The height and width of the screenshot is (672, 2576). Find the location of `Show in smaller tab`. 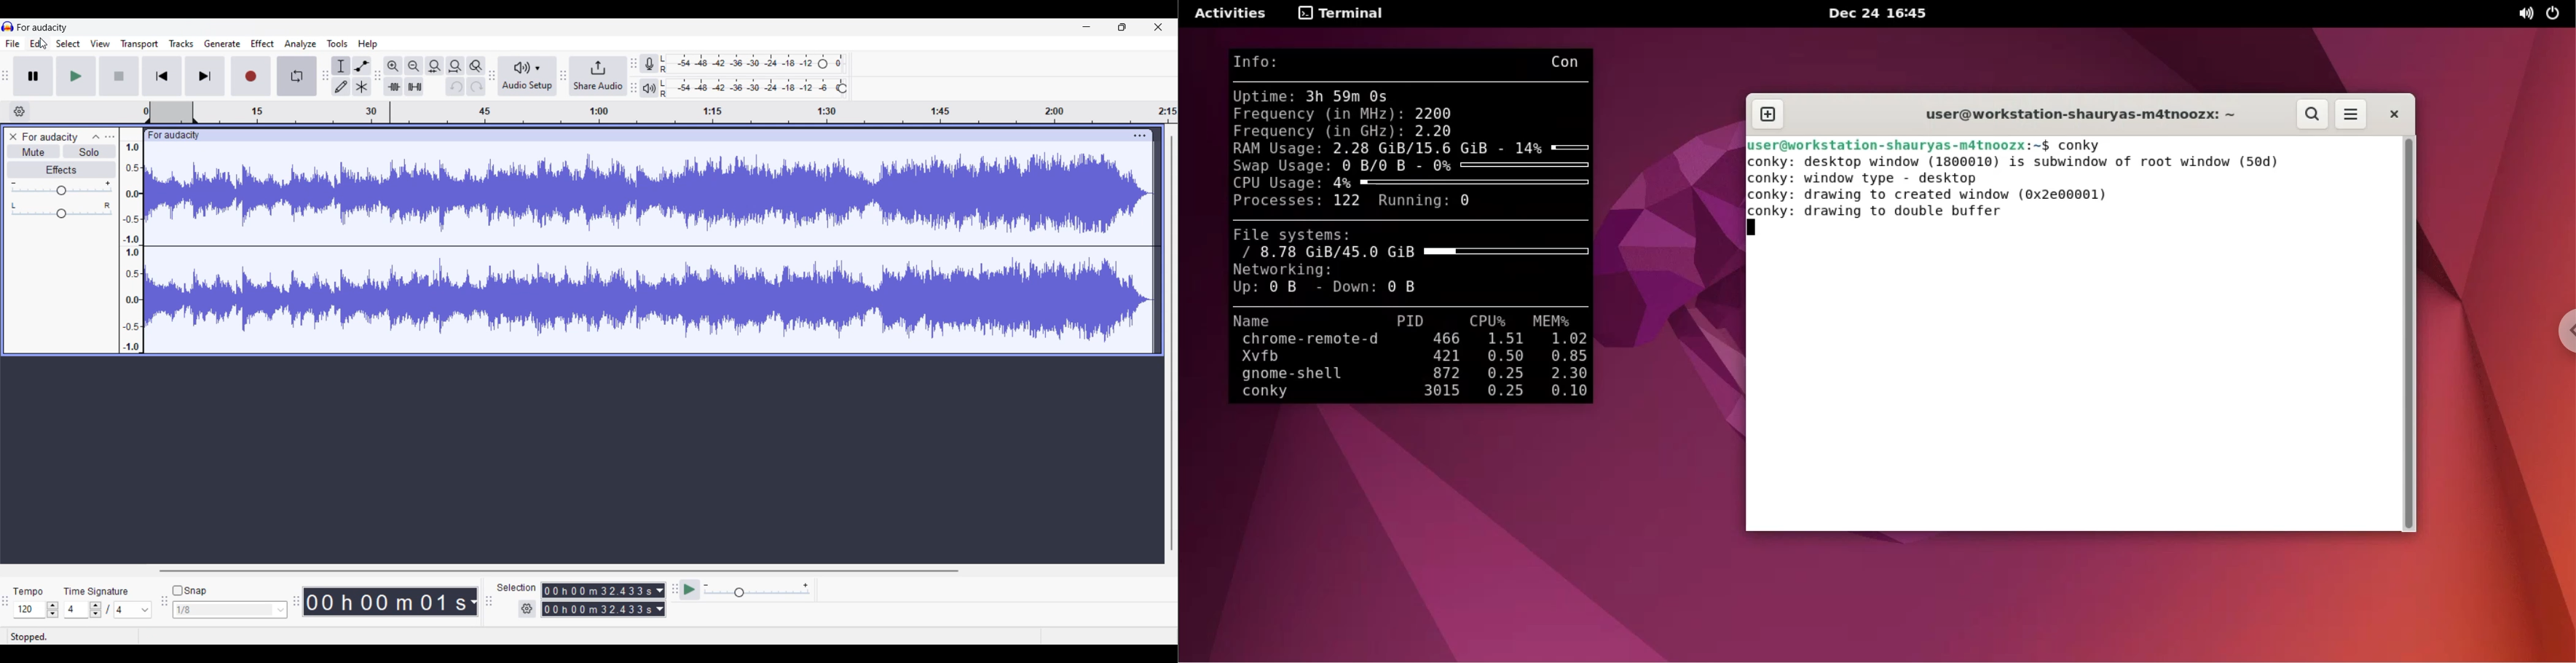

Show in smaller tab is located at coordinates (1123, 27).